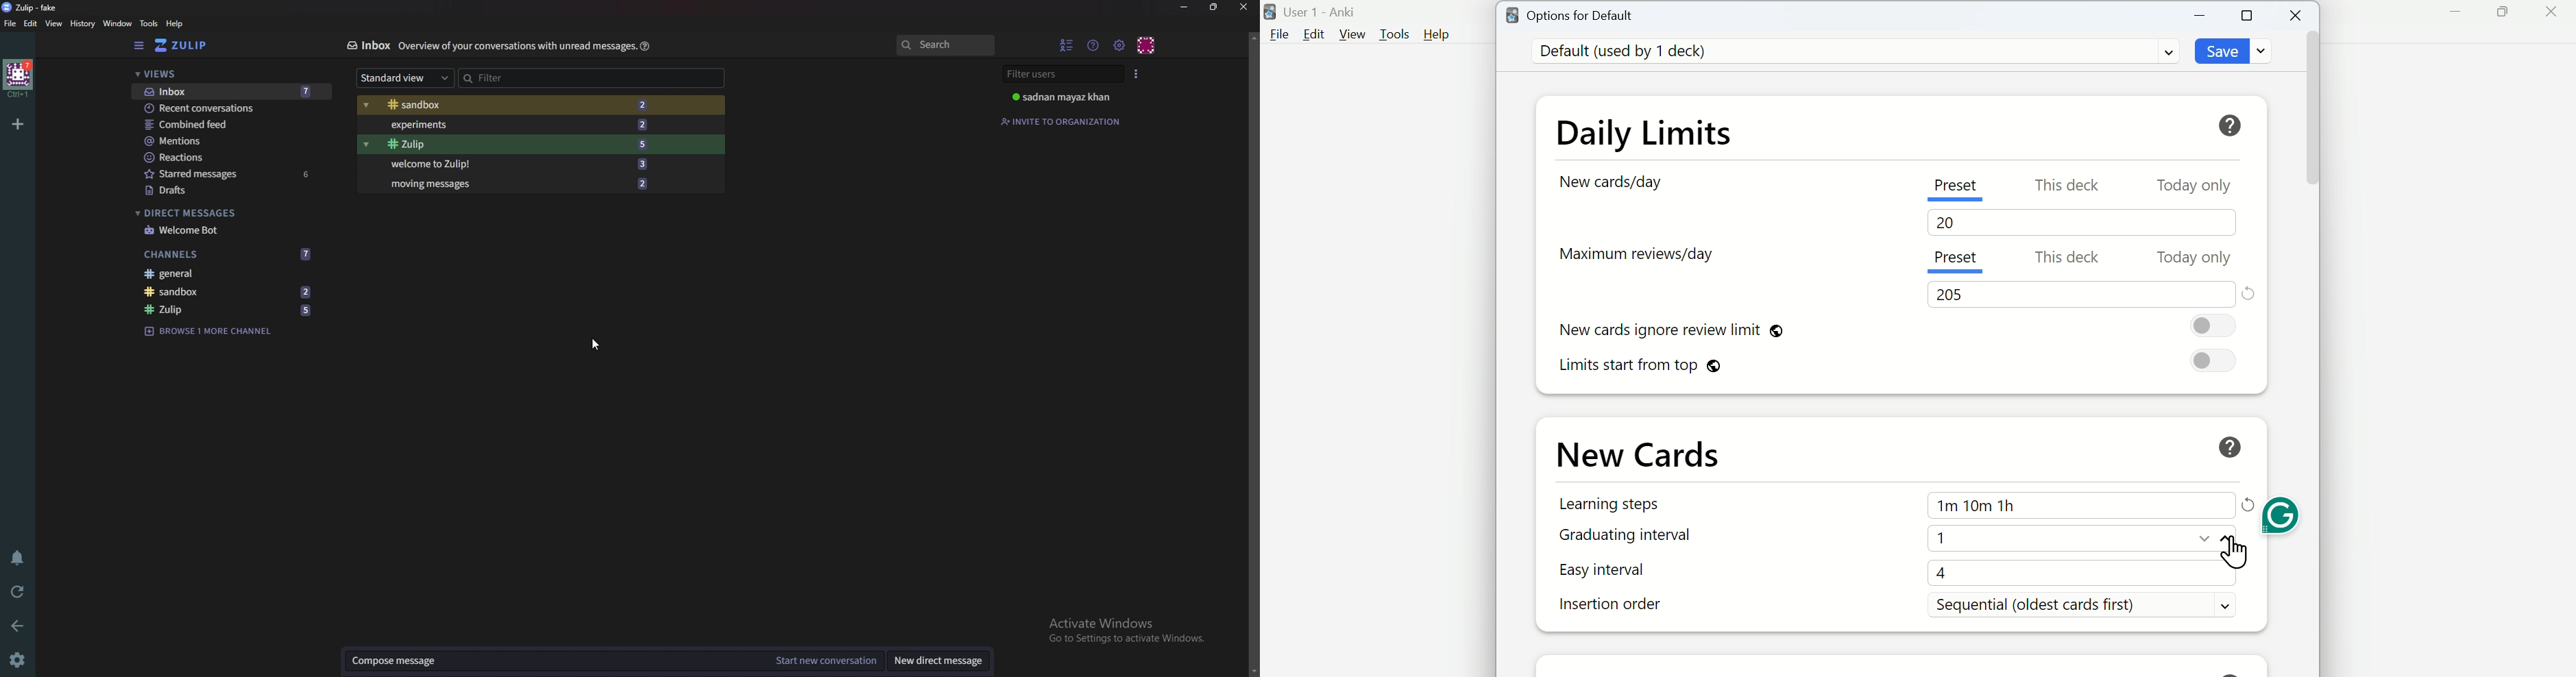 The width and height of the screenshot is (2576, 700). Describe the element at coordinates (514, 144) in the screenshot. I see `Zulip` at that location.